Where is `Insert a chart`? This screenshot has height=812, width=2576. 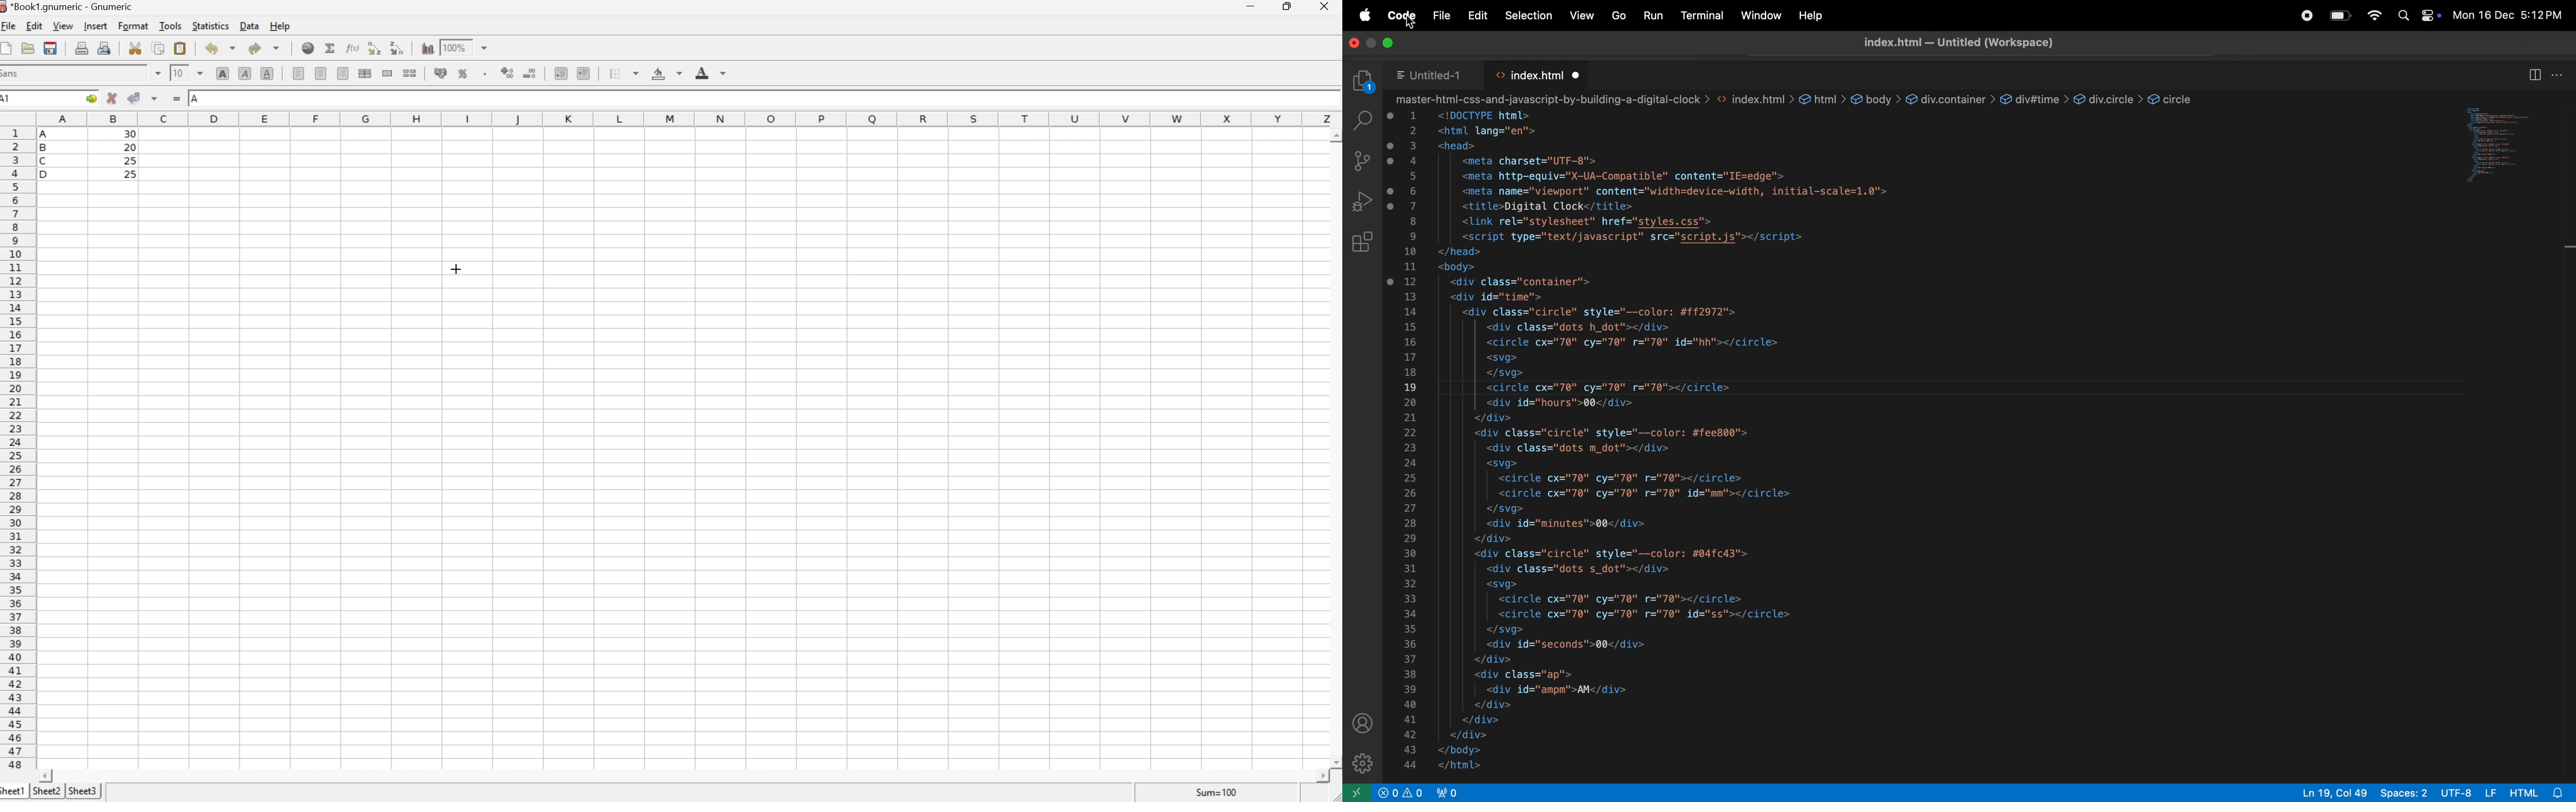
Insert a chart is located at coordinates (427, 46).